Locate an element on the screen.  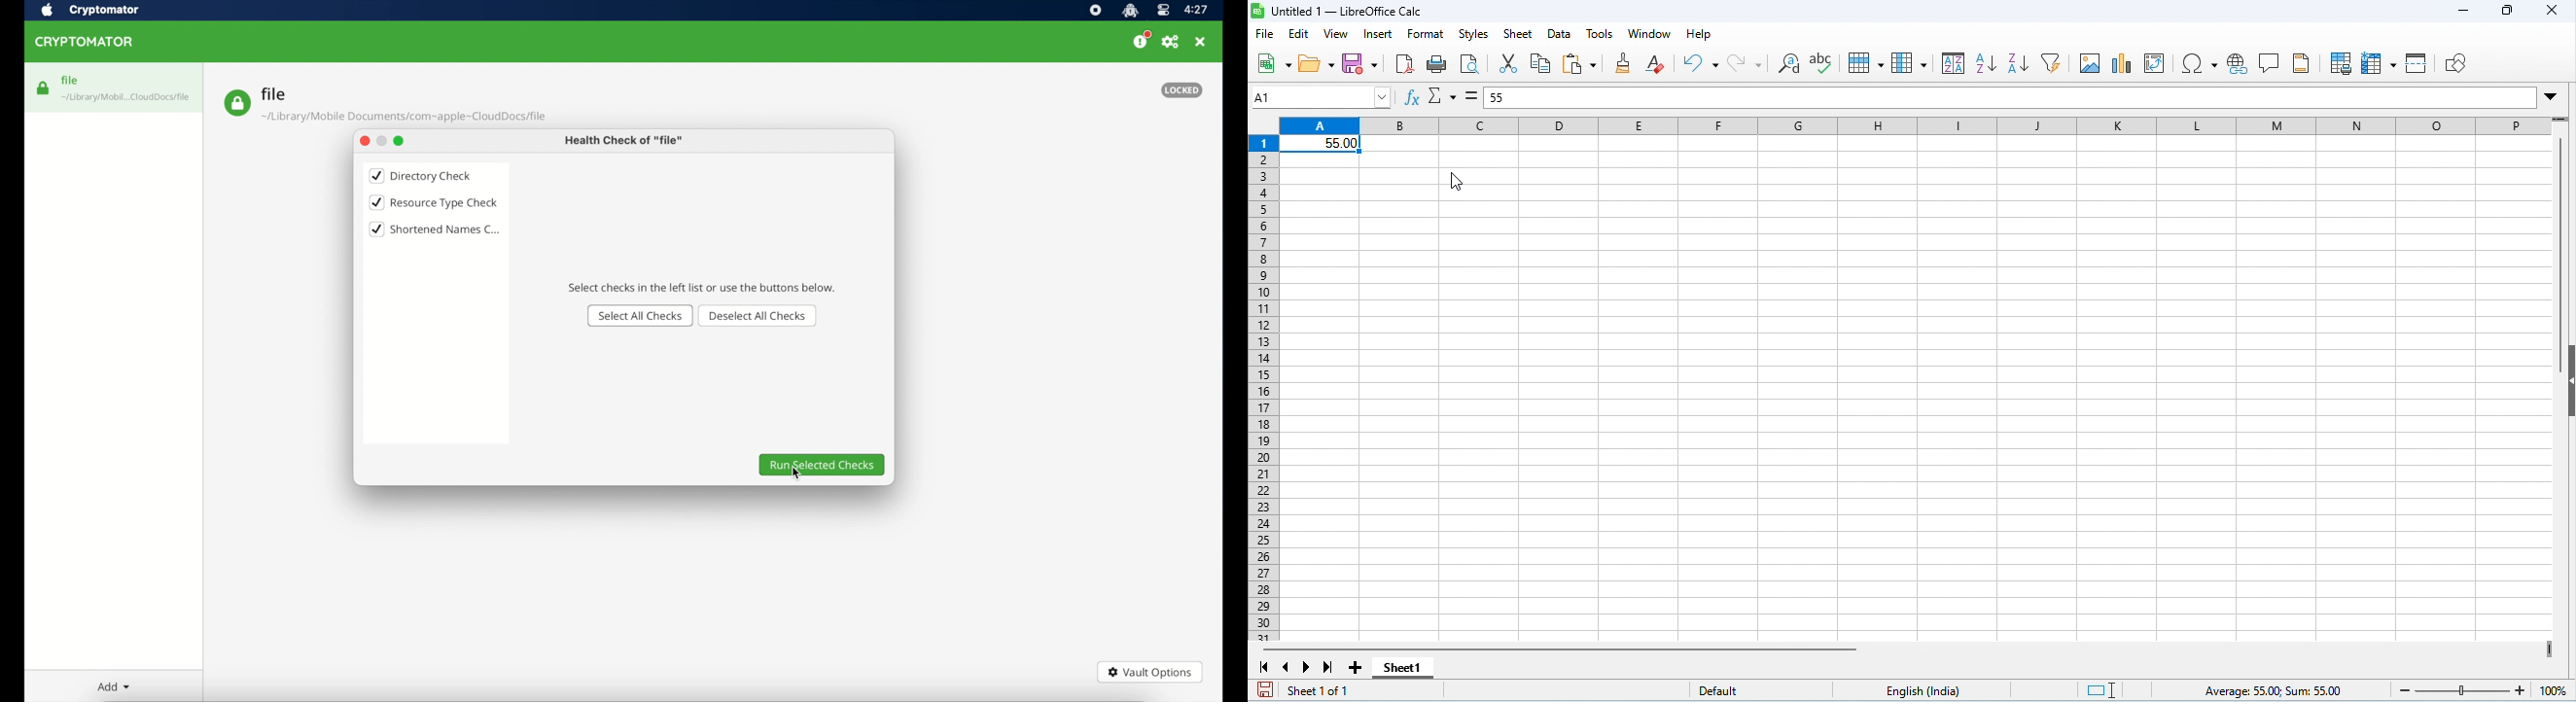
last sheet is located at coordinates (1326, 667).